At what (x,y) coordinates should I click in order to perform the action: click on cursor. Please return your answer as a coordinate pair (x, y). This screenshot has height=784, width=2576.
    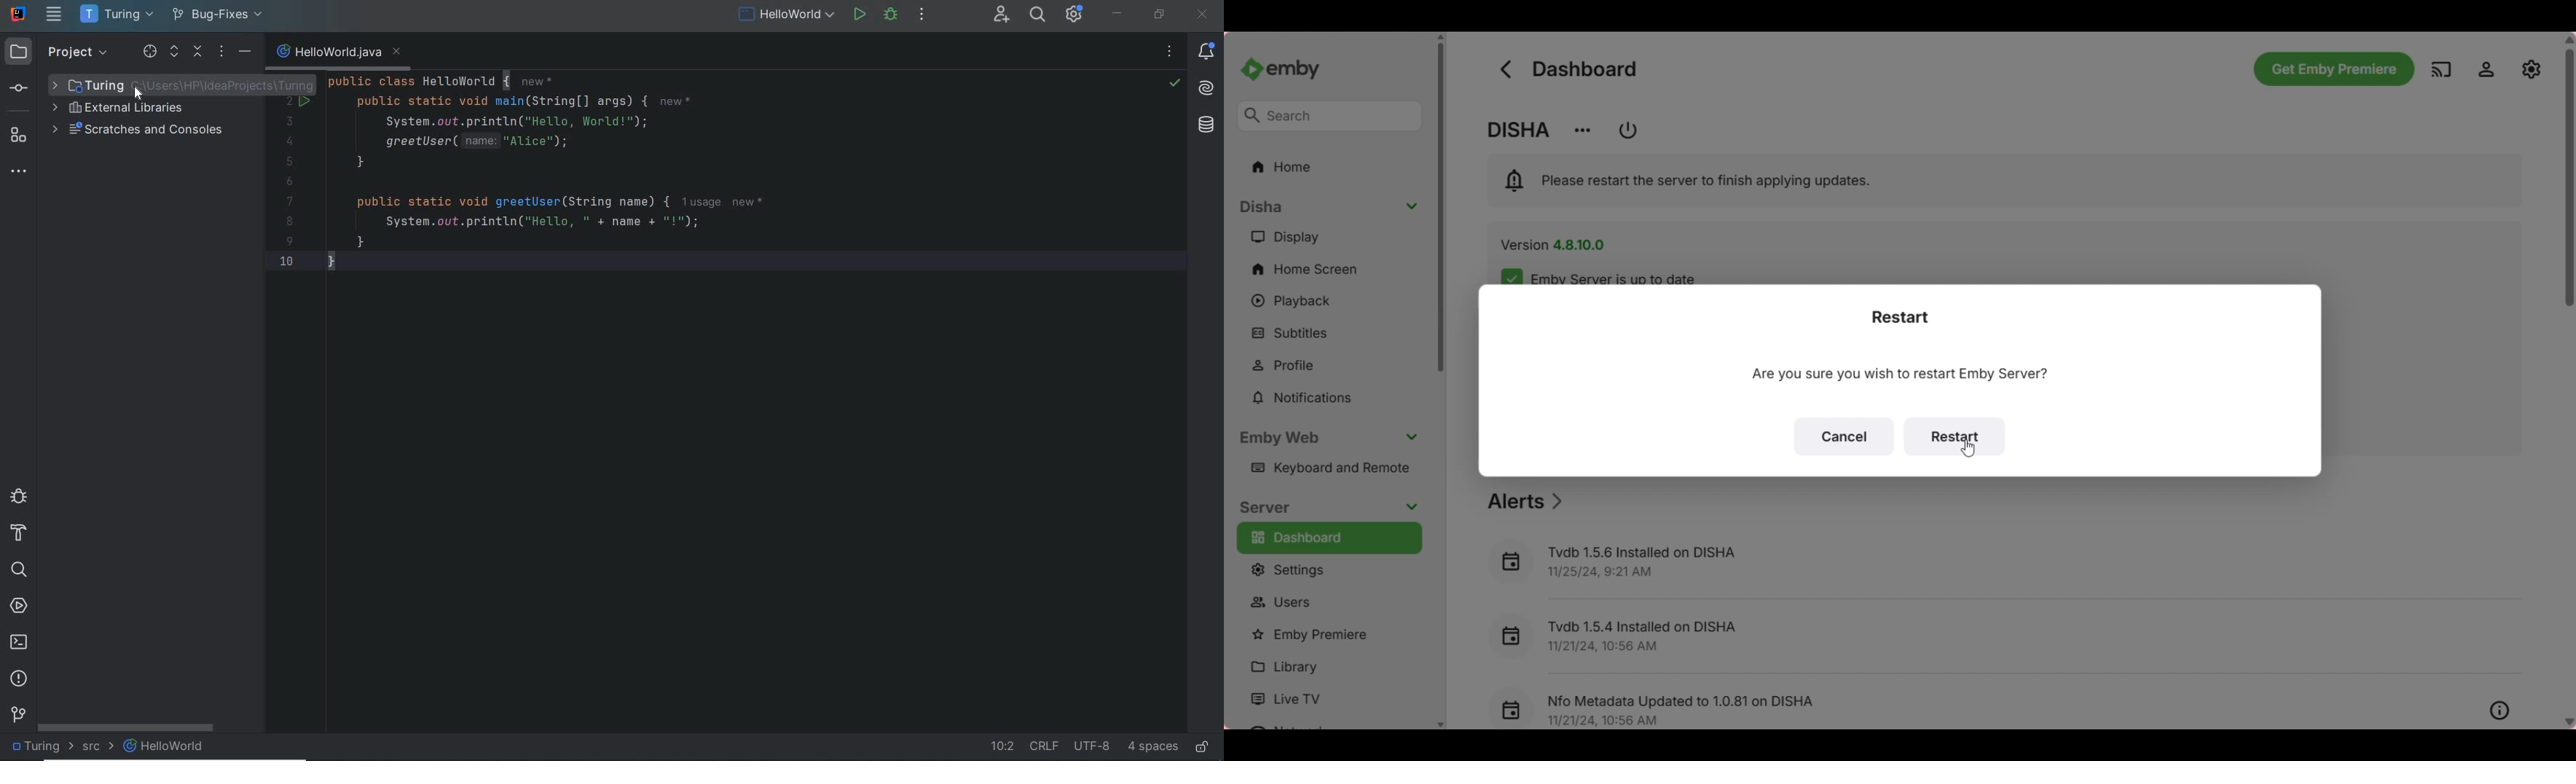
    Looking at the image, I should click on (138, 93).